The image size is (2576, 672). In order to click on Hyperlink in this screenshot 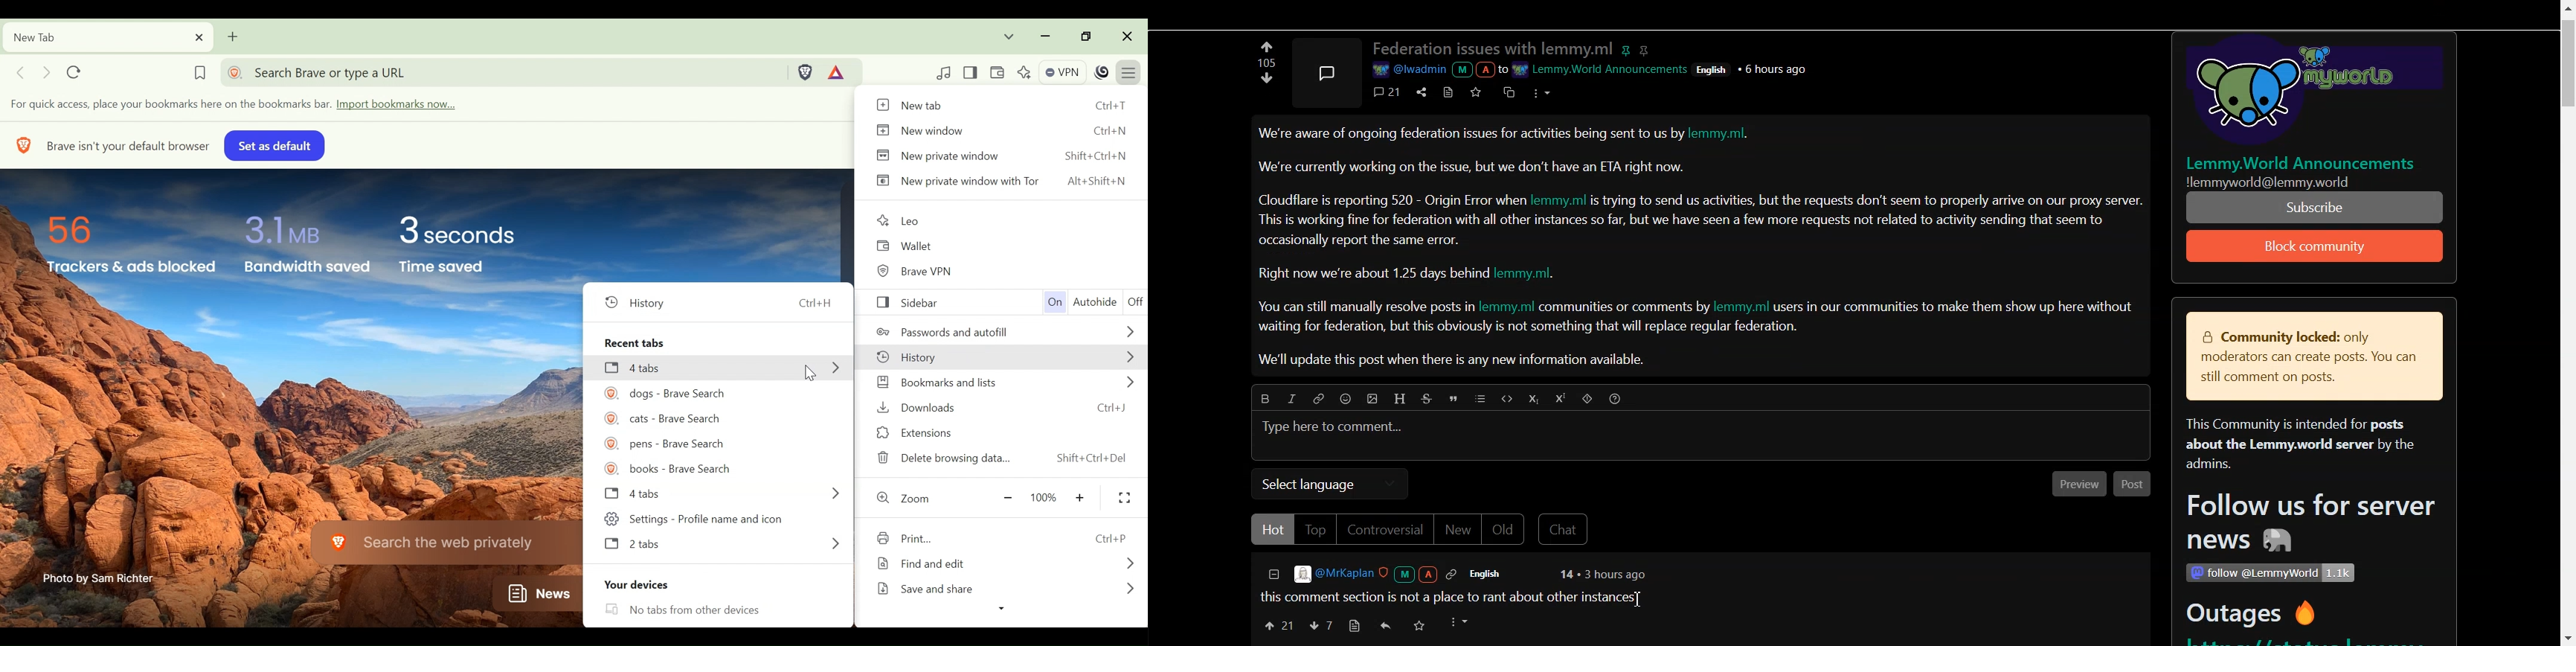, I will do `click(1318, 399)`.